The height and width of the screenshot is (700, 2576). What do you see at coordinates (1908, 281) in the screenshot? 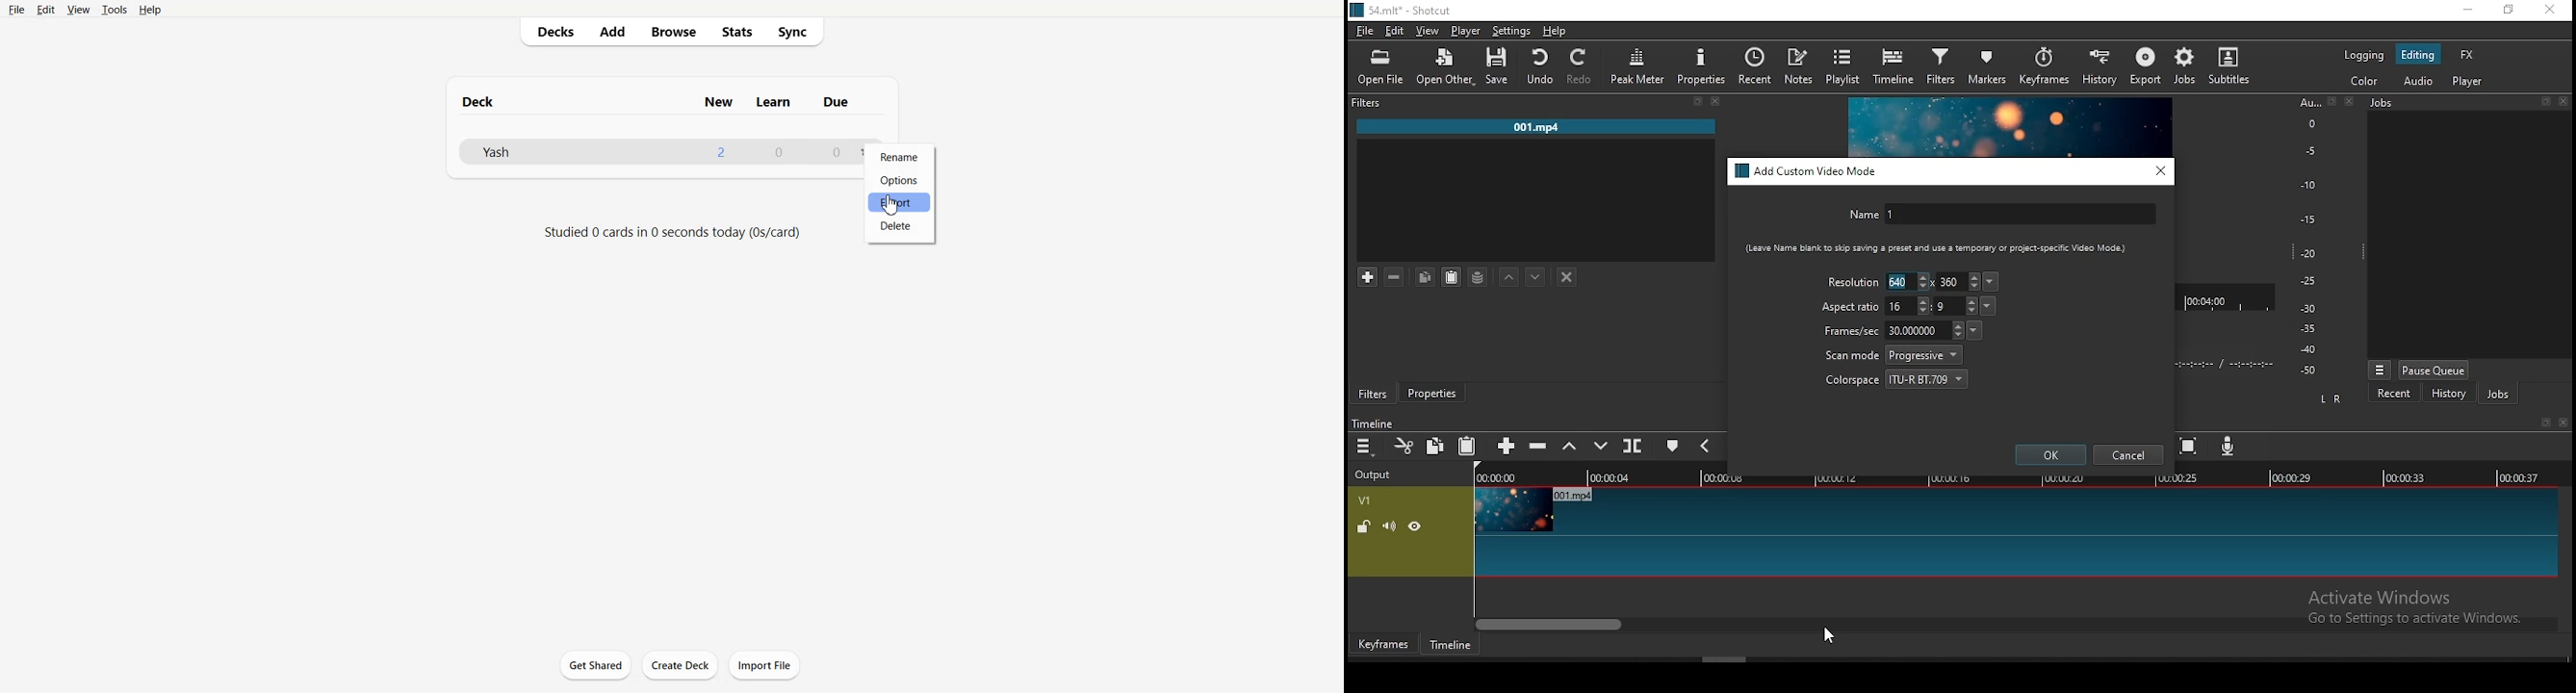
I see `width` at bounding box center [1908, 281].